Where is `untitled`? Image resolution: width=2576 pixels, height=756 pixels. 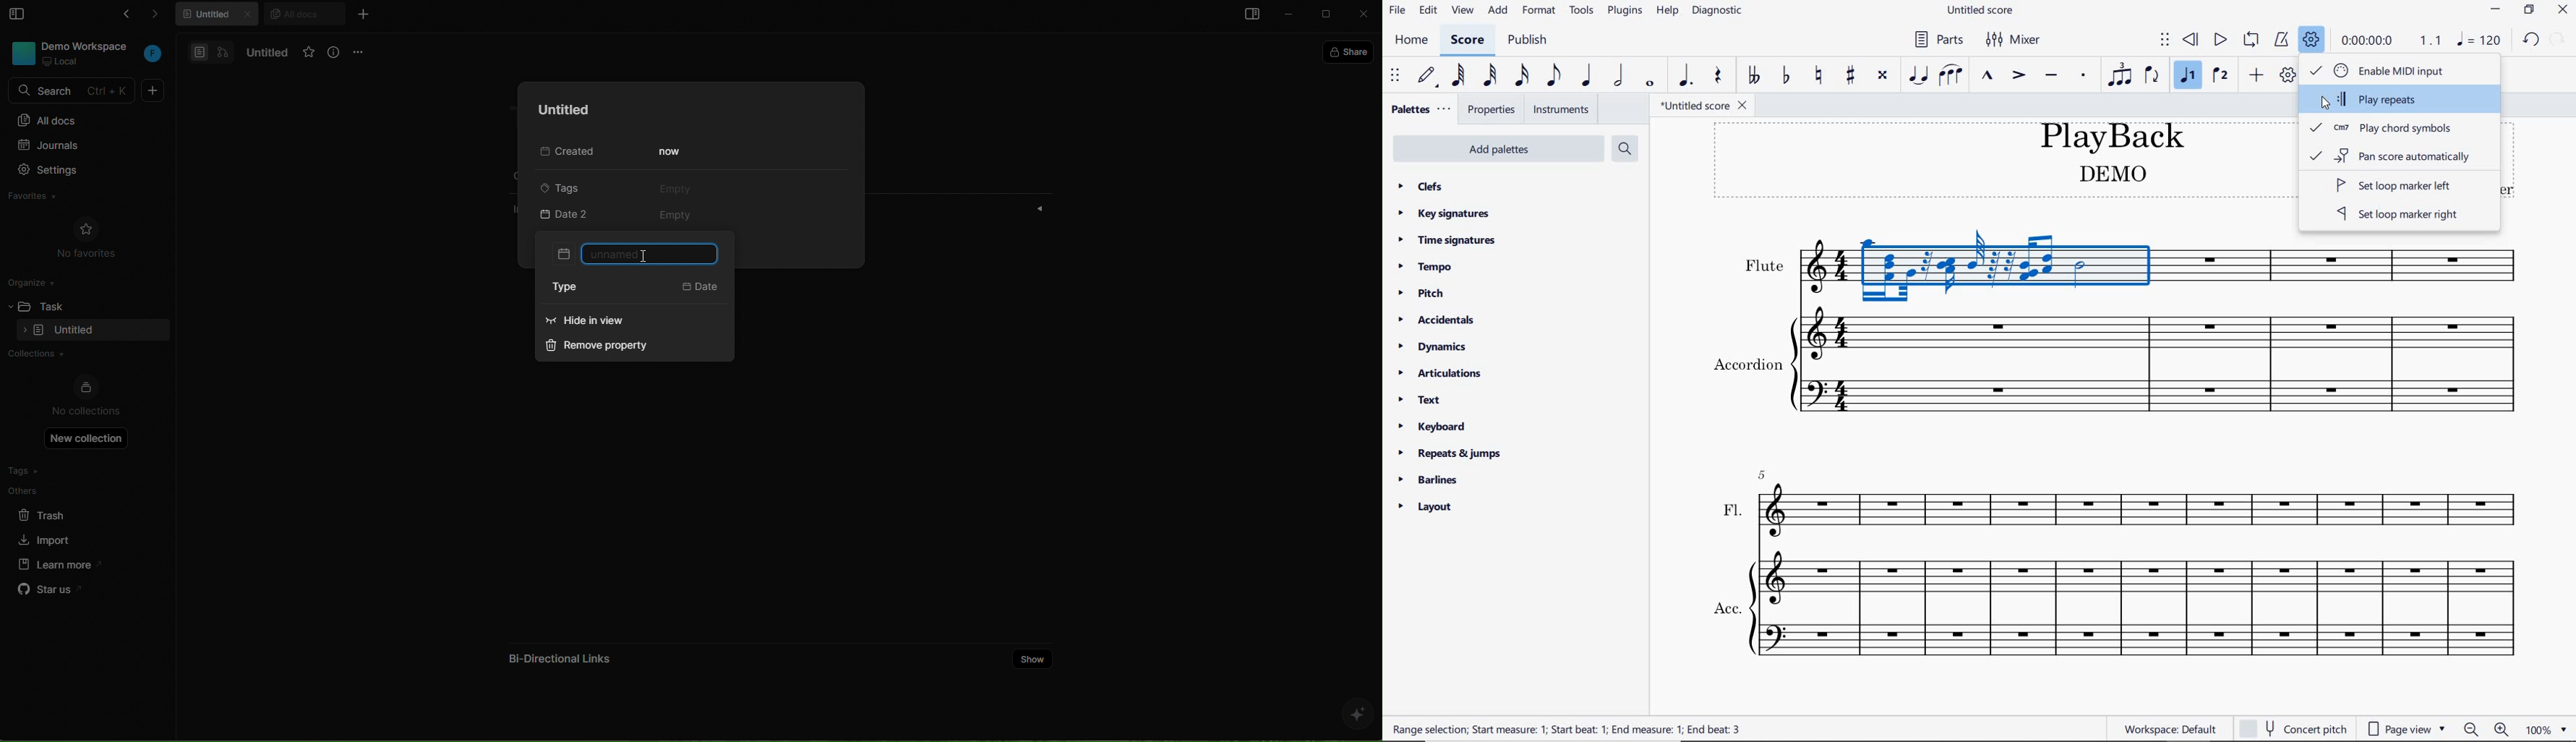 untitled is located at coordinates (560, 110).